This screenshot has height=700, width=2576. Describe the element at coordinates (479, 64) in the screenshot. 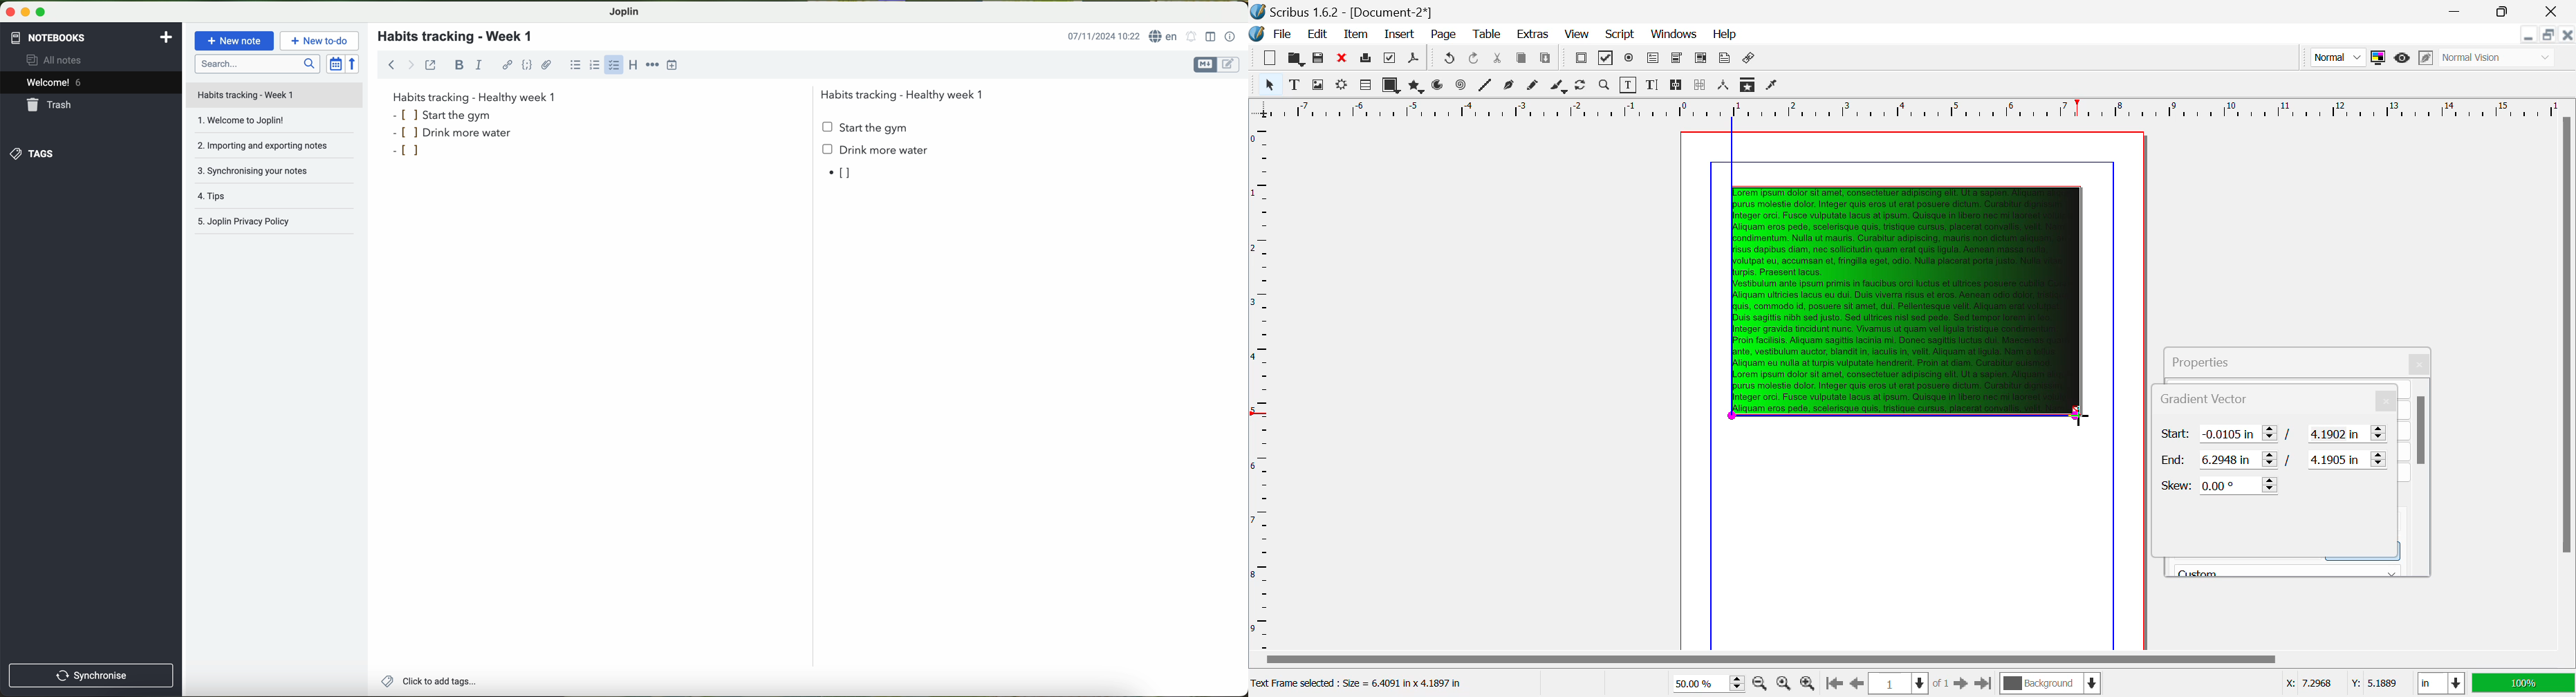

I see `italic` at that location.